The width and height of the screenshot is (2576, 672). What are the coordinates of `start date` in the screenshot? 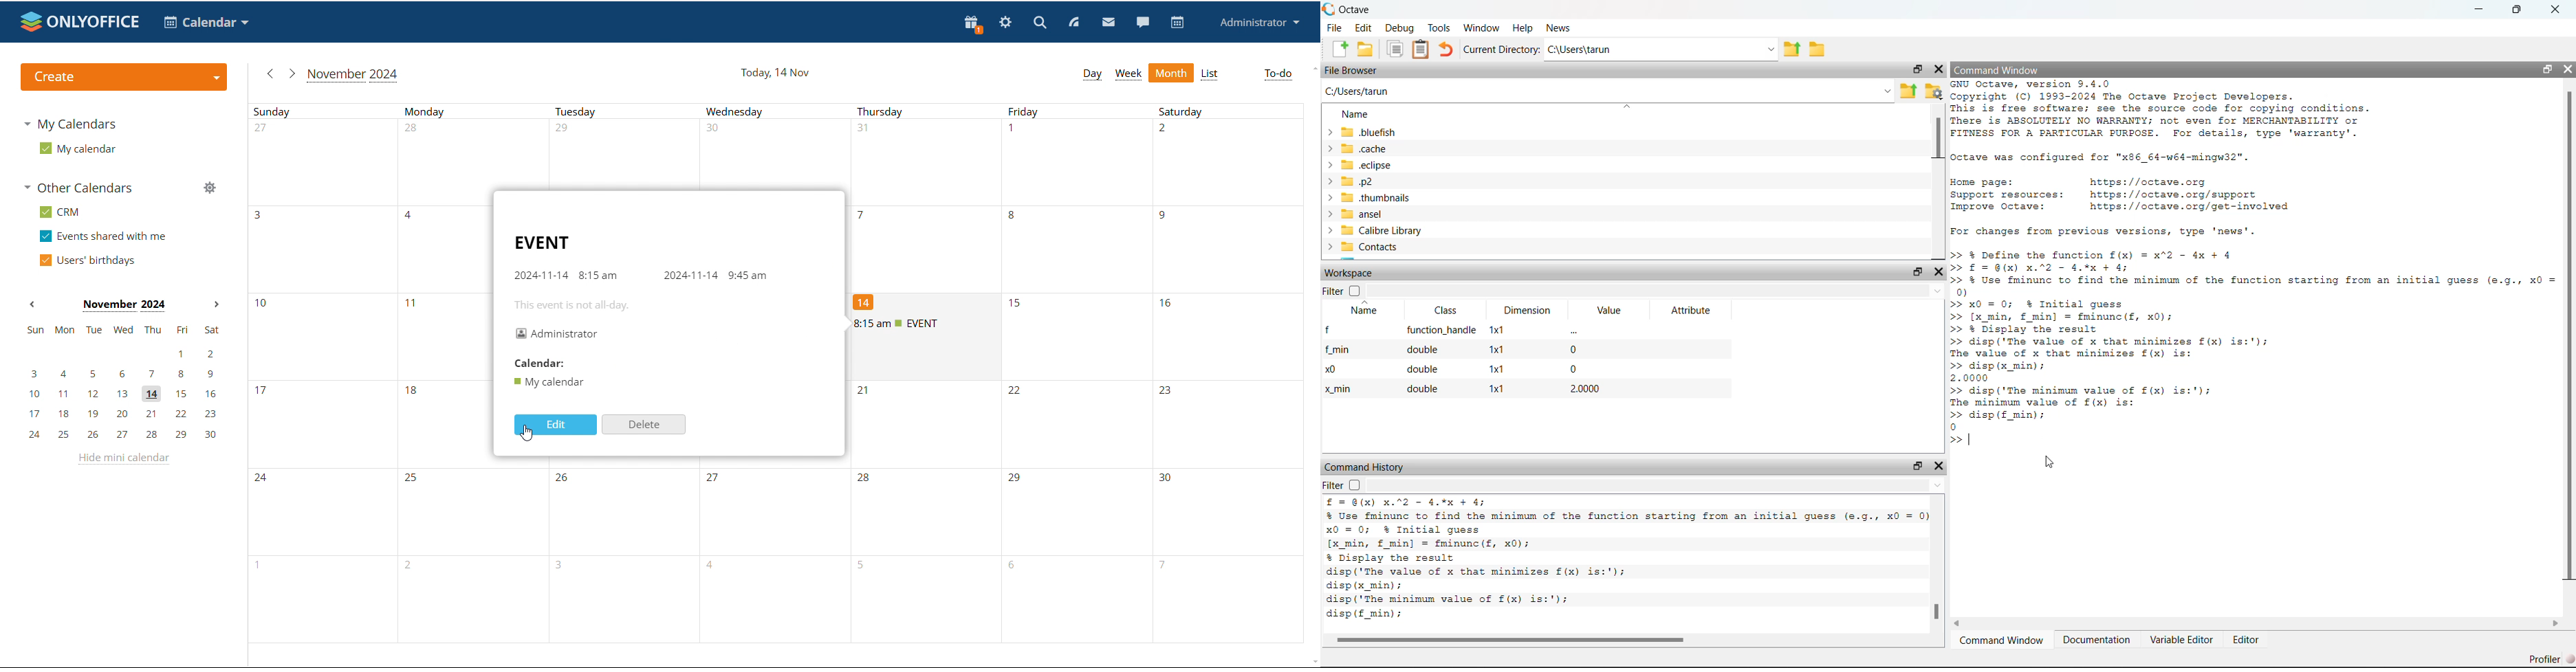 It's located at (541, 274).